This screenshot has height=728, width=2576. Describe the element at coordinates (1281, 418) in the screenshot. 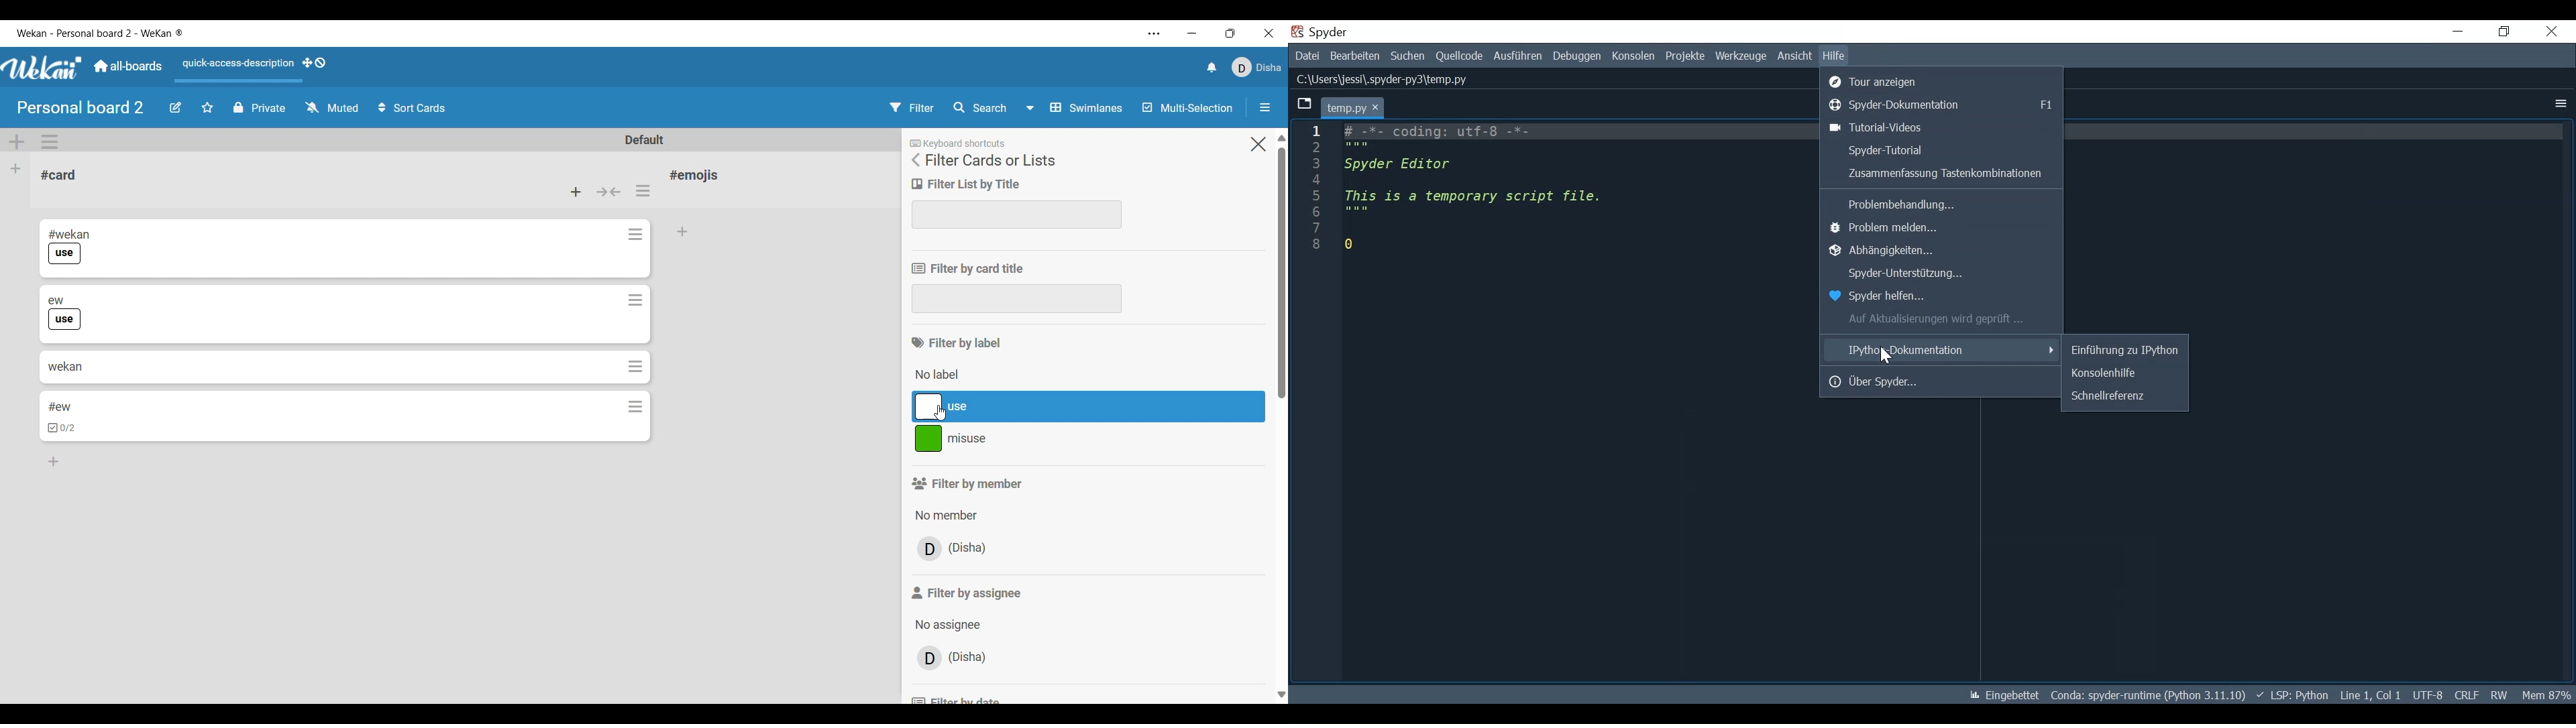

I see `Vertical slide bar` at that location.